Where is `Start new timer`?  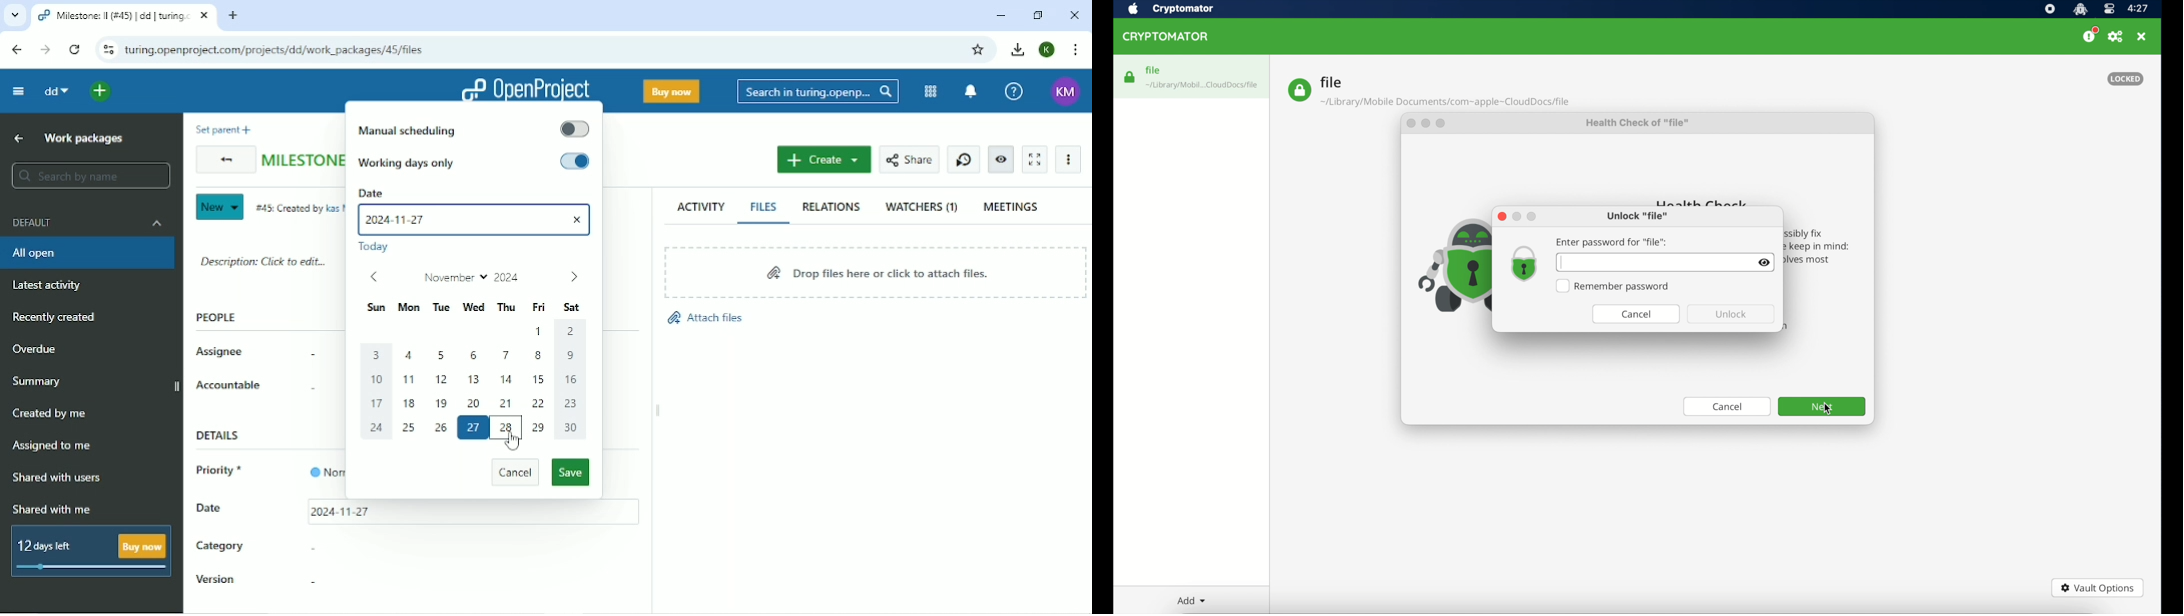 Start new timer is located at coordinates (964, 160).